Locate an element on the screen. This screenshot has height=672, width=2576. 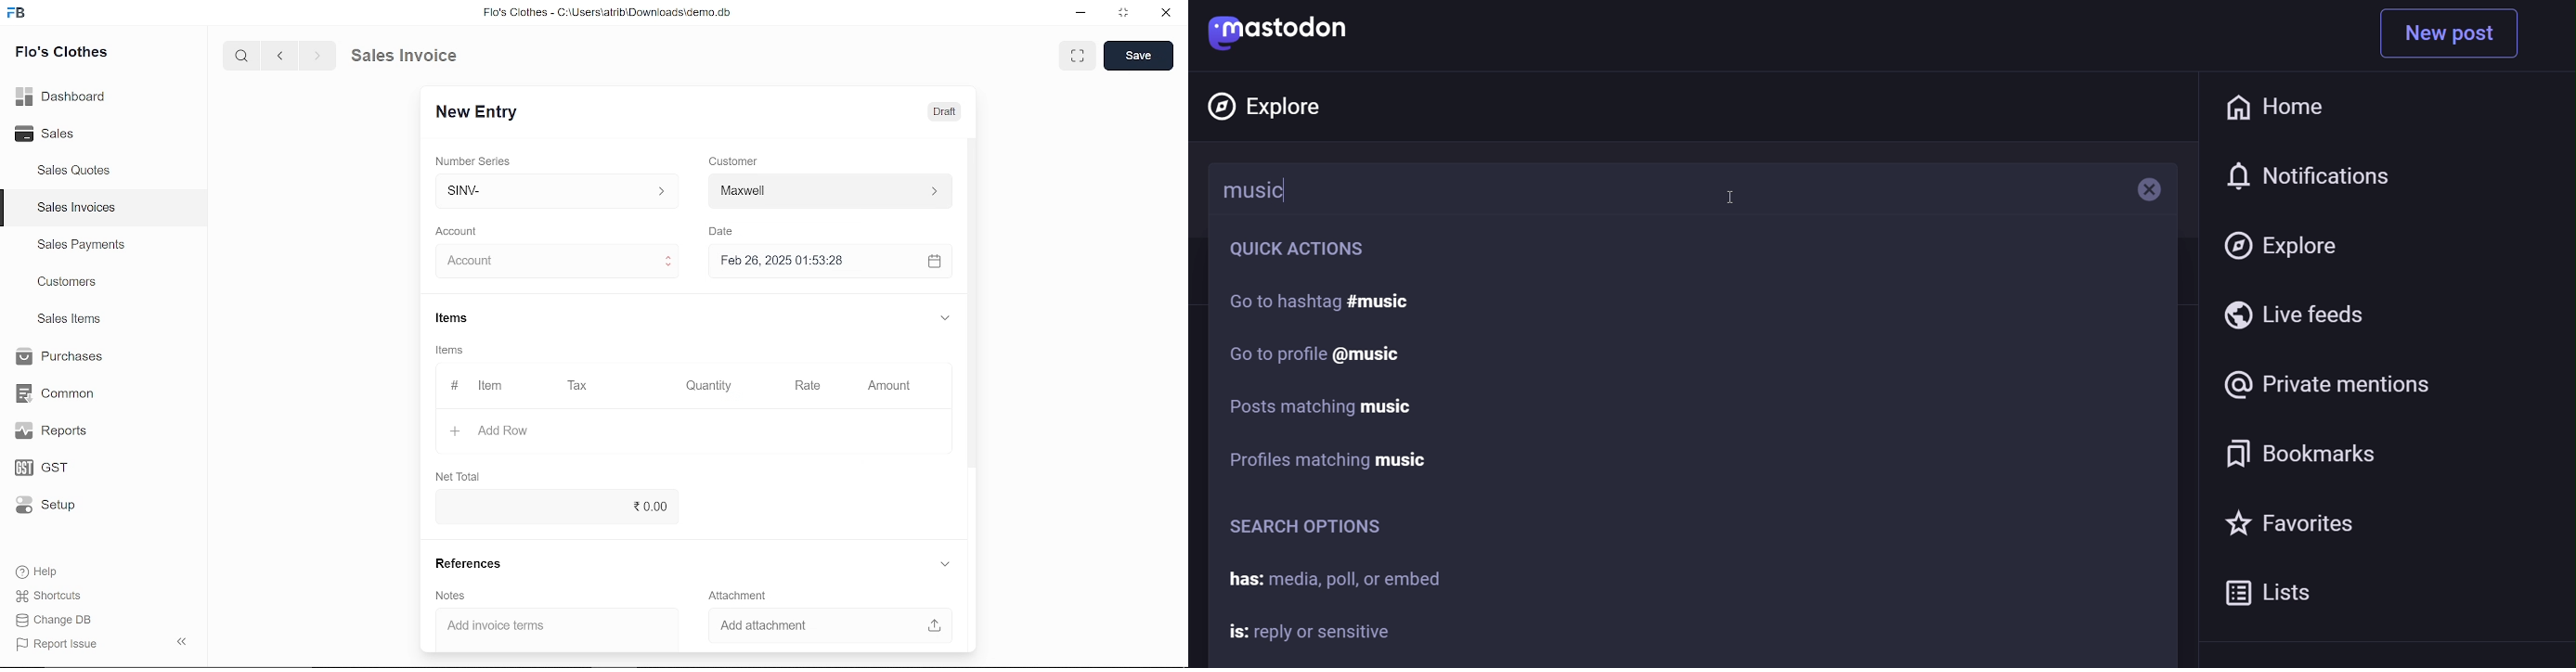
Sales Quotes is located at coordinates (76, 172).